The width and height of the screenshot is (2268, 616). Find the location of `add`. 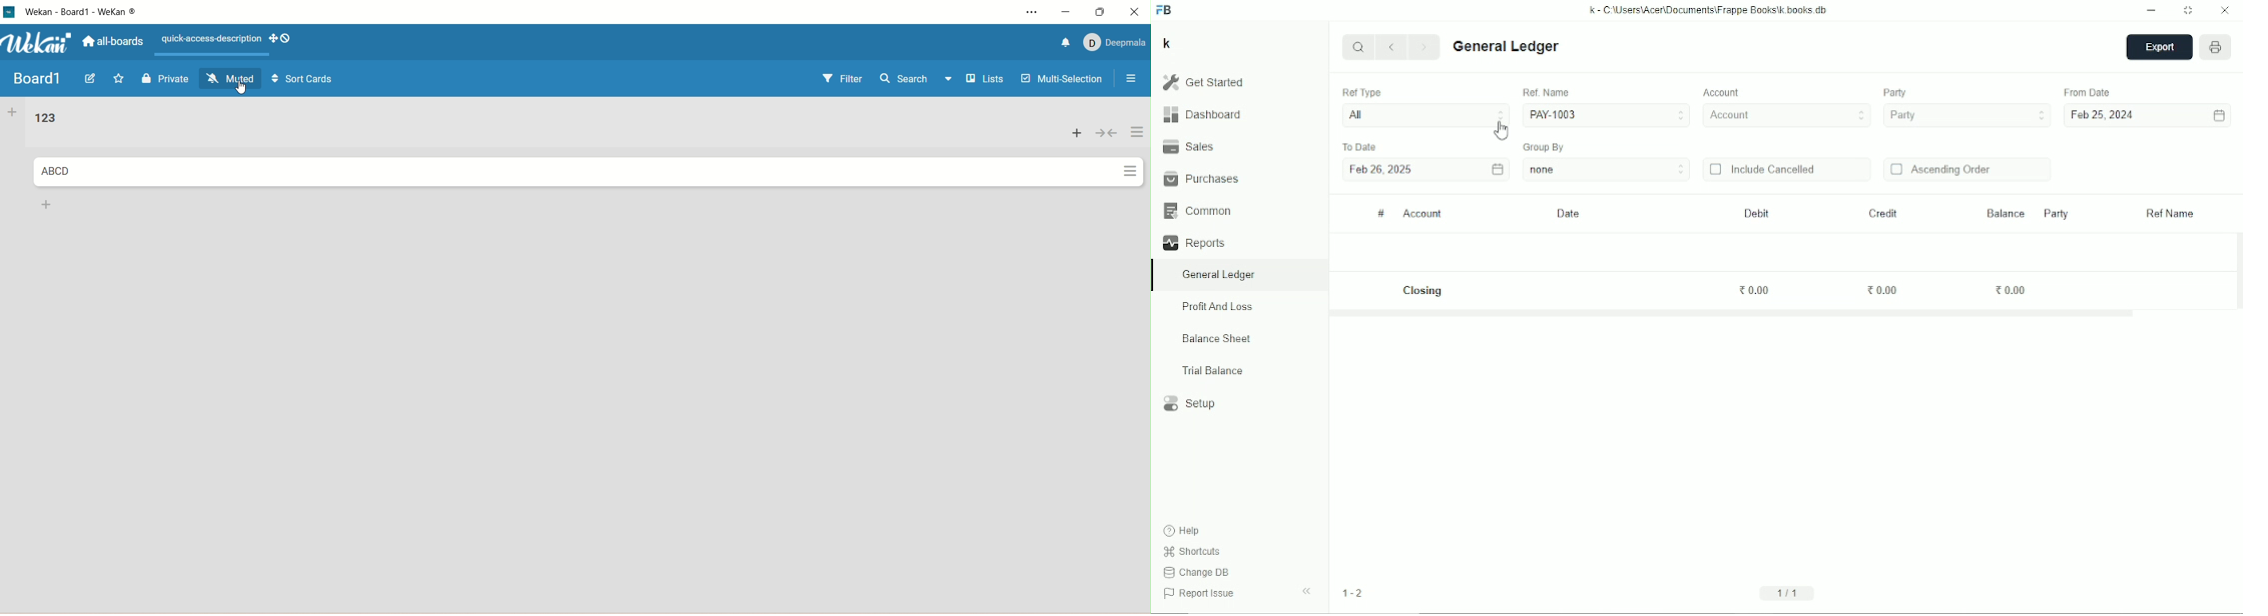

add is located at coordinates (1077, 132).